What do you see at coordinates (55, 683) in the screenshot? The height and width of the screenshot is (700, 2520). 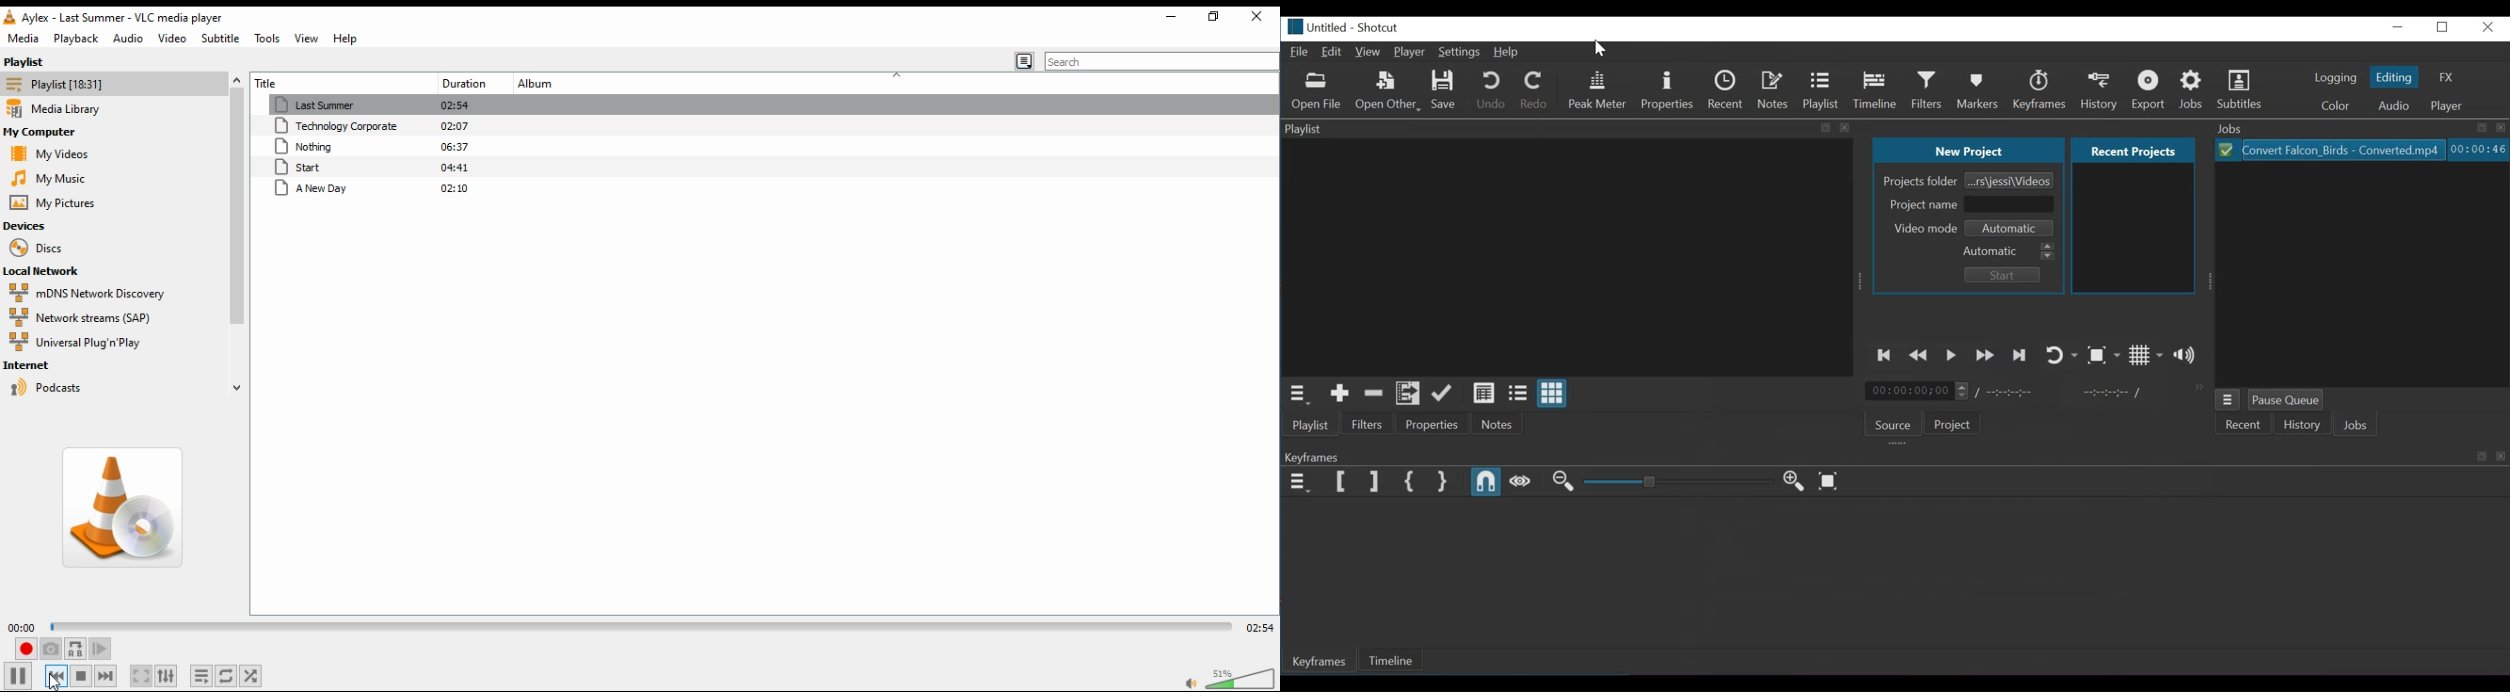 I see `cursor` at bounding box center [55, 683].